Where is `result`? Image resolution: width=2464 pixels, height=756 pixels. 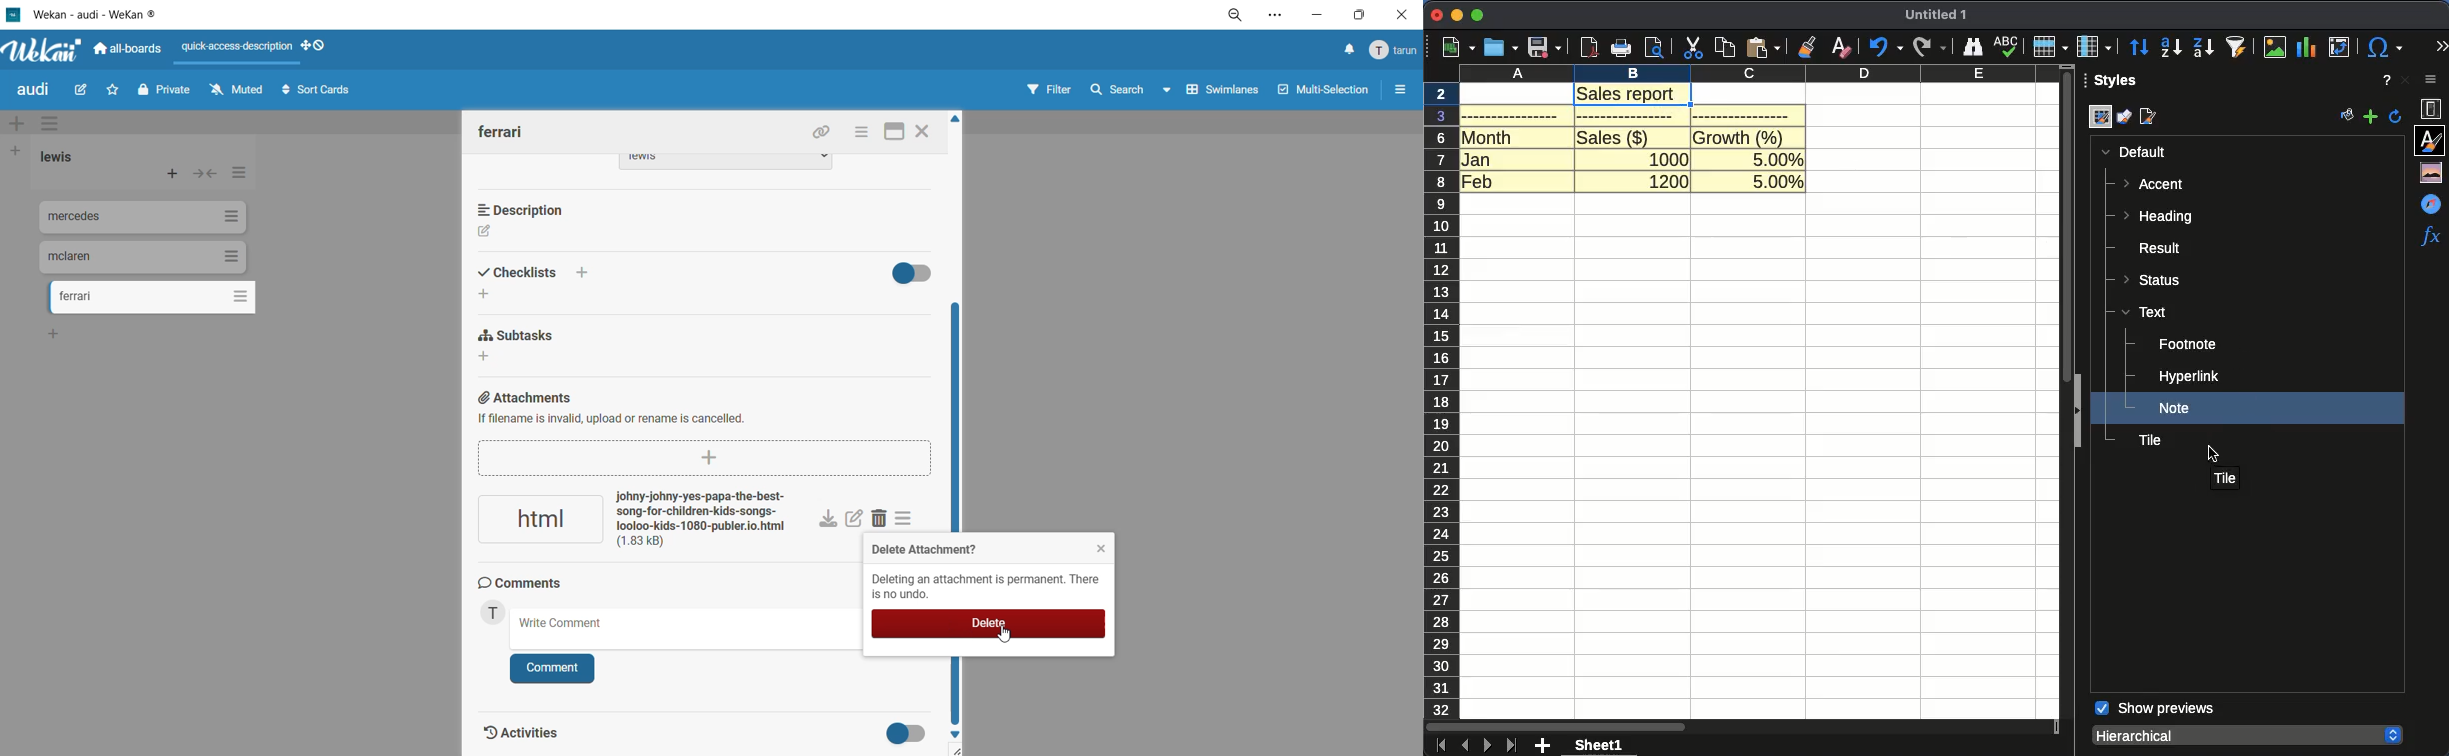 result is located at coordinates (2153, 248).